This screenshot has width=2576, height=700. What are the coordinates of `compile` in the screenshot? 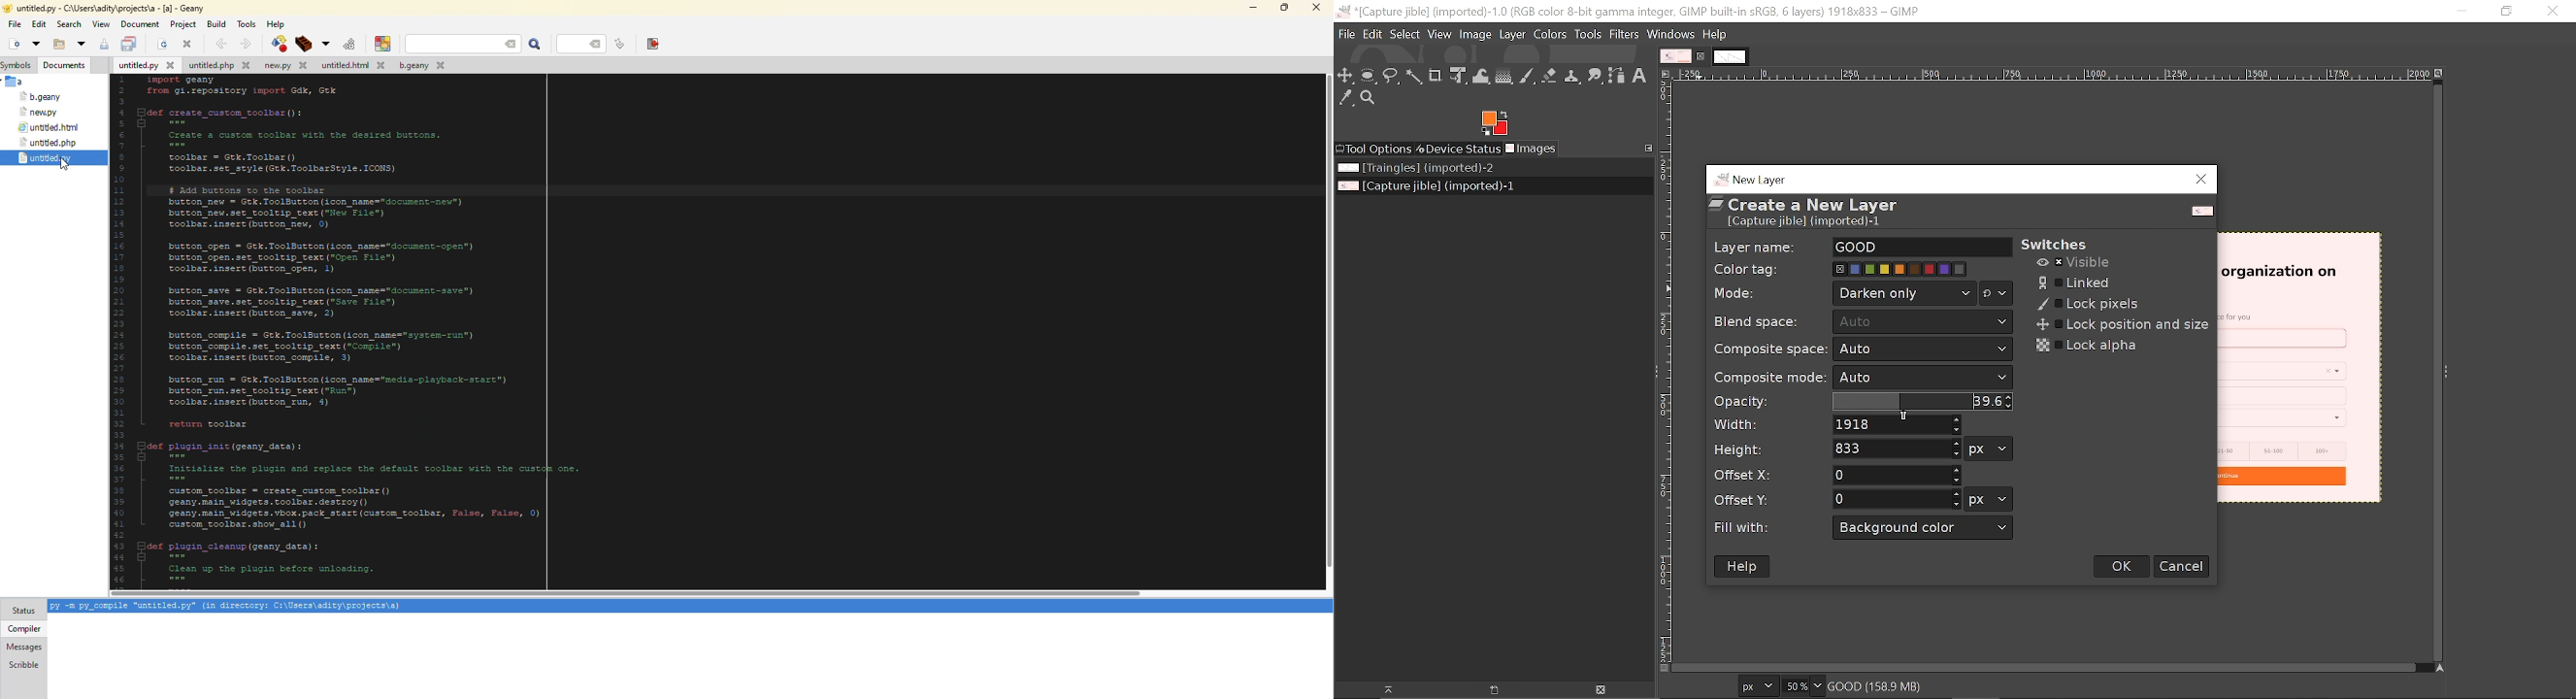 It's located at (302, 44).